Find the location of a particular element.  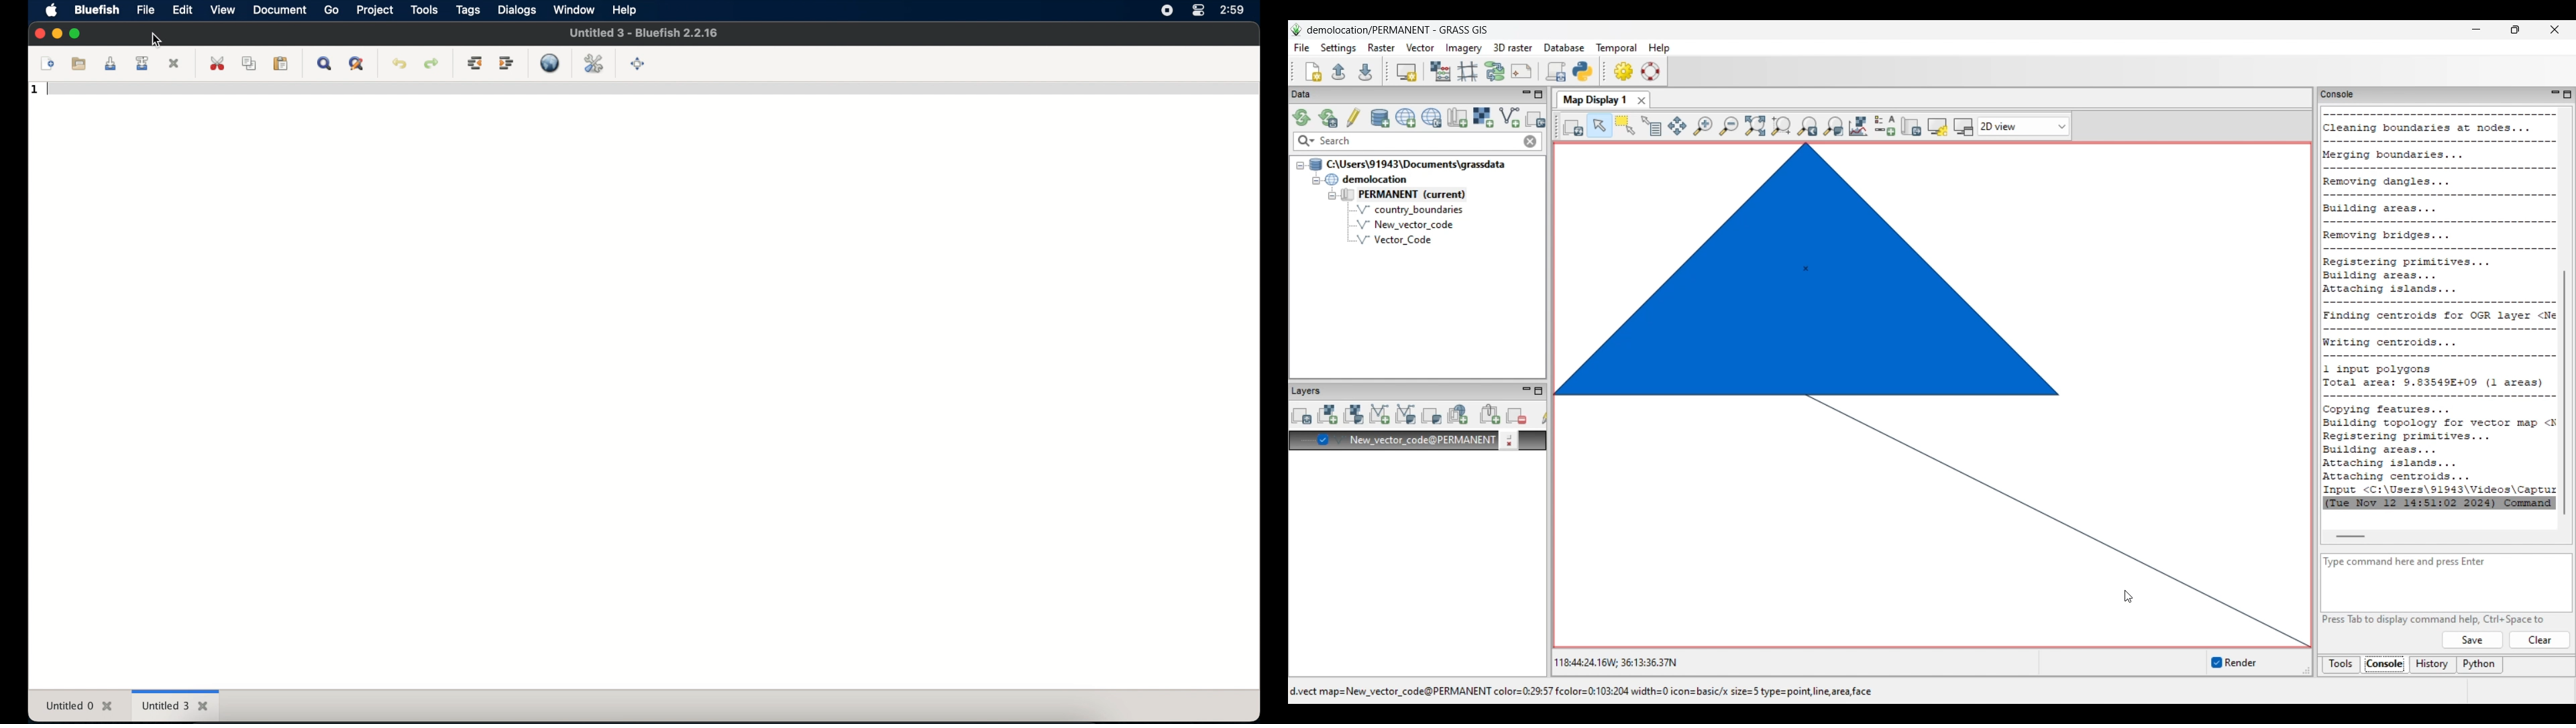

copy is located at coordinates (251, 63).